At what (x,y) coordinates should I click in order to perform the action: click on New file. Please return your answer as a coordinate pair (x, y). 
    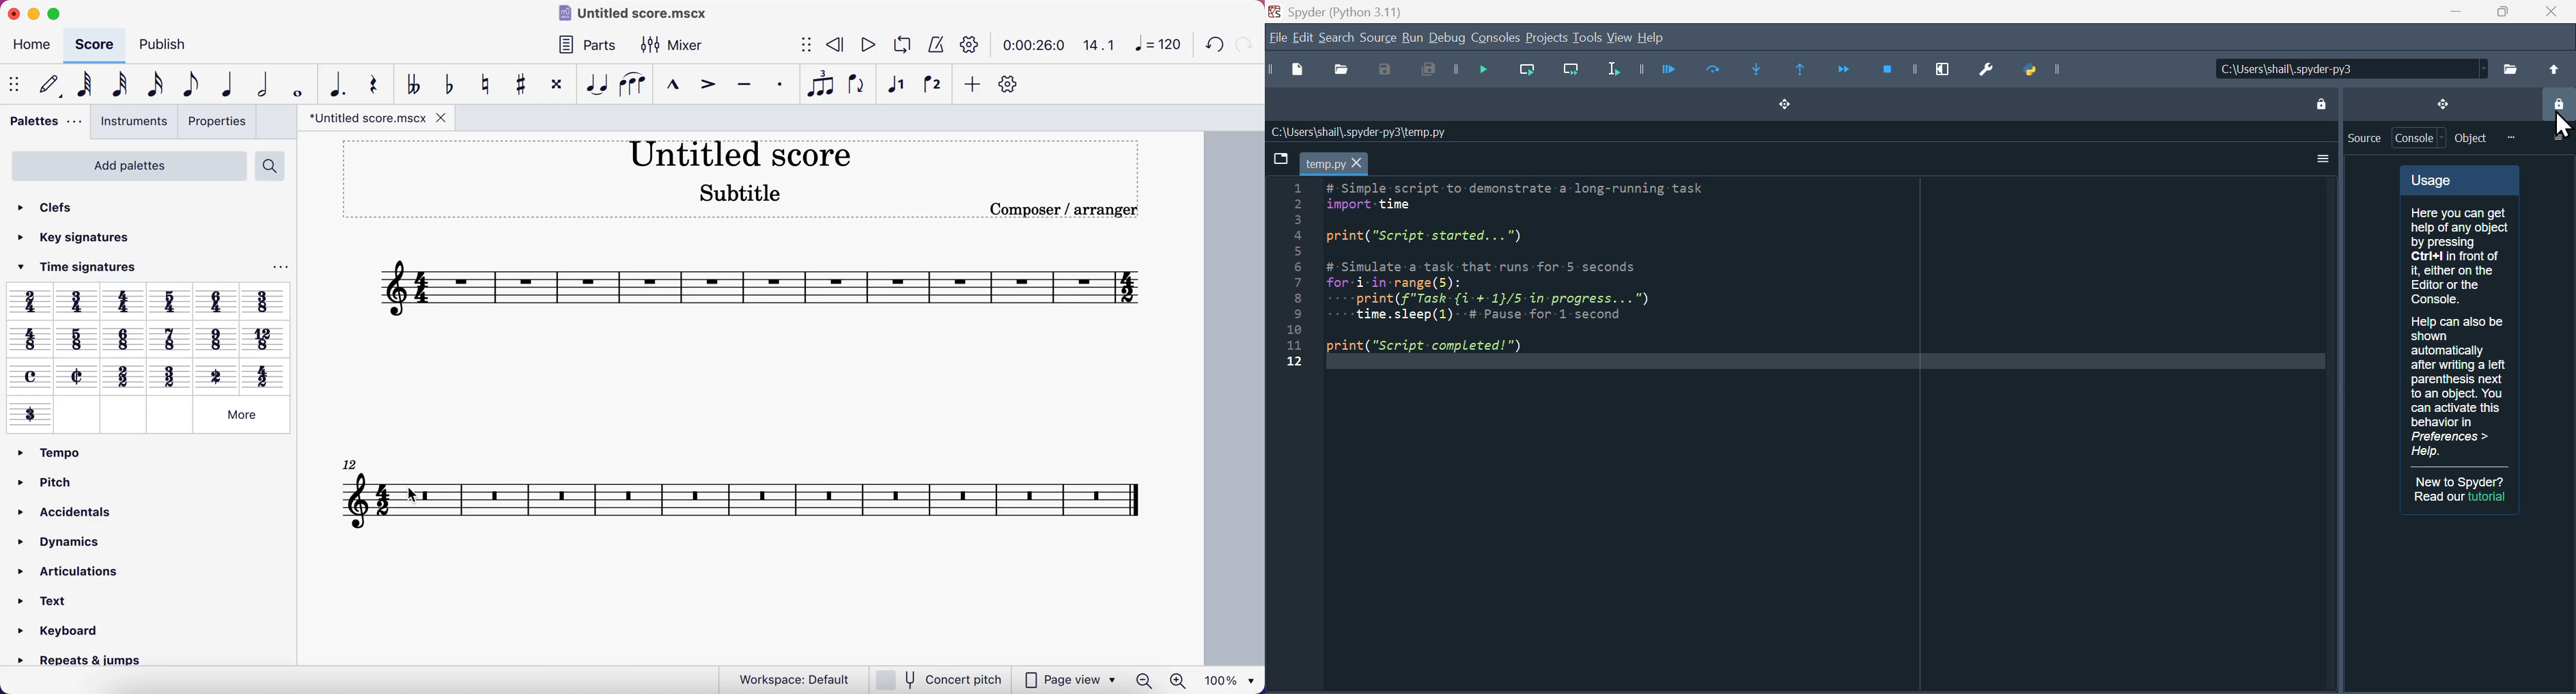
    Looking at the image, I should click on (1300, 72).